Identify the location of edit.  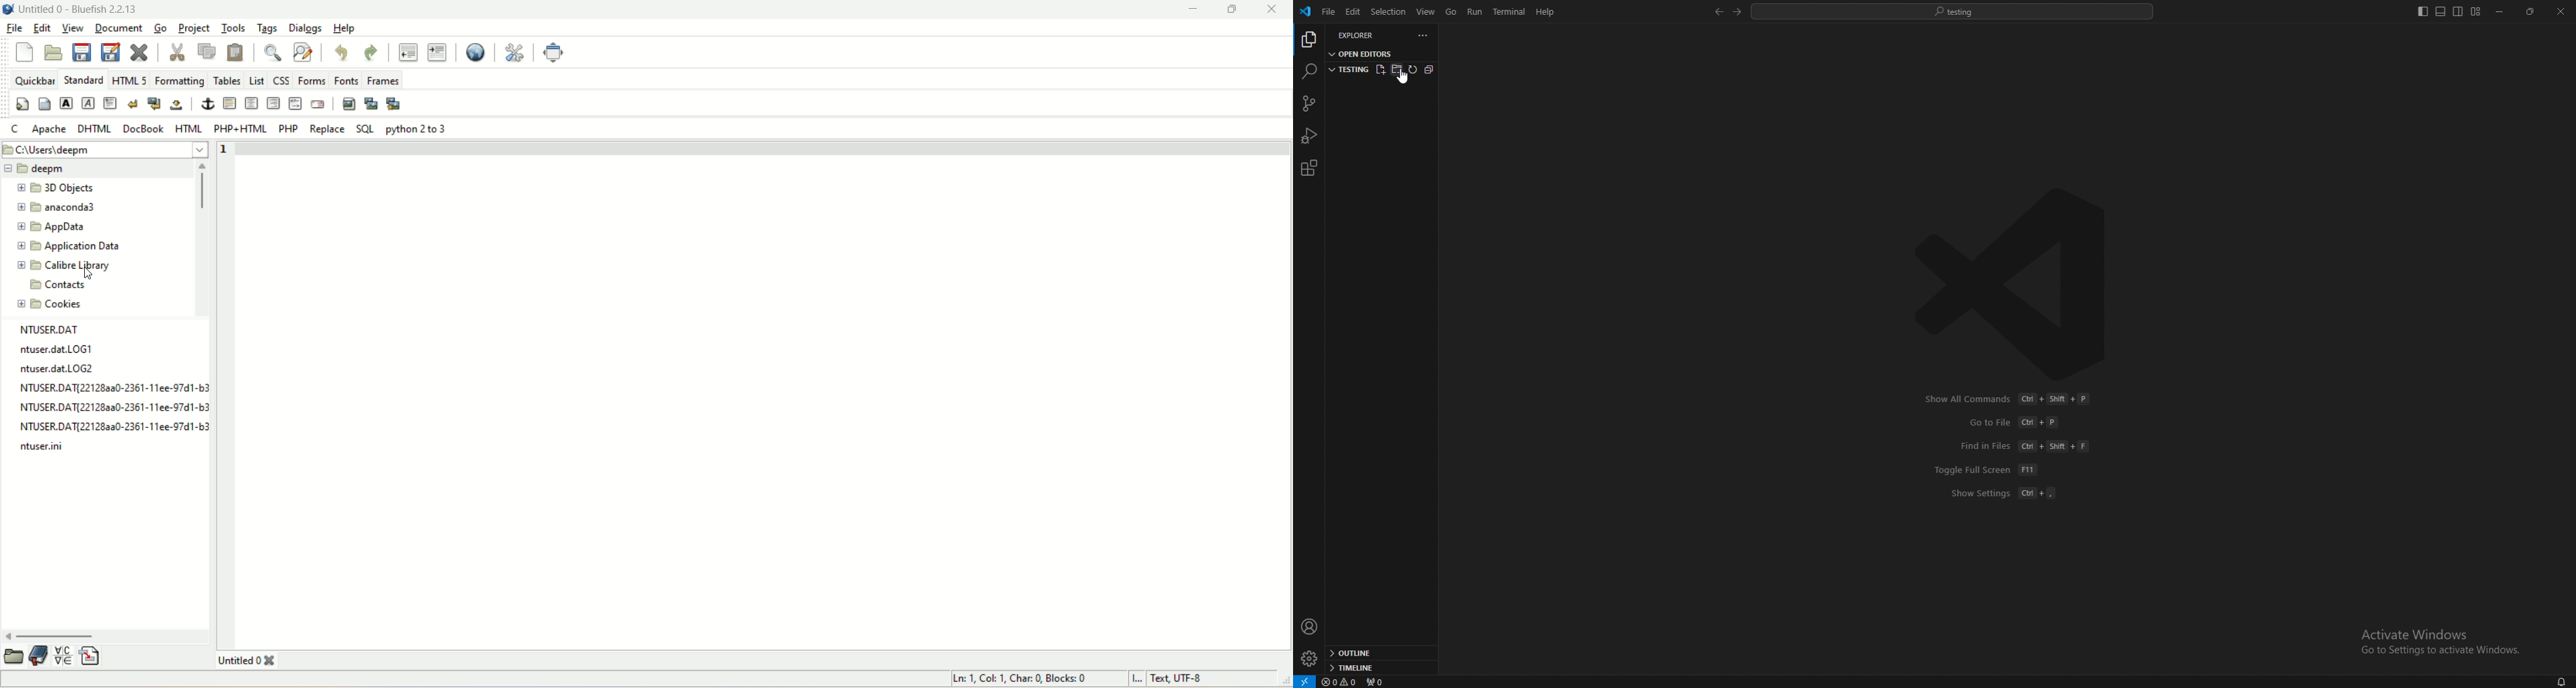
(41, 28).